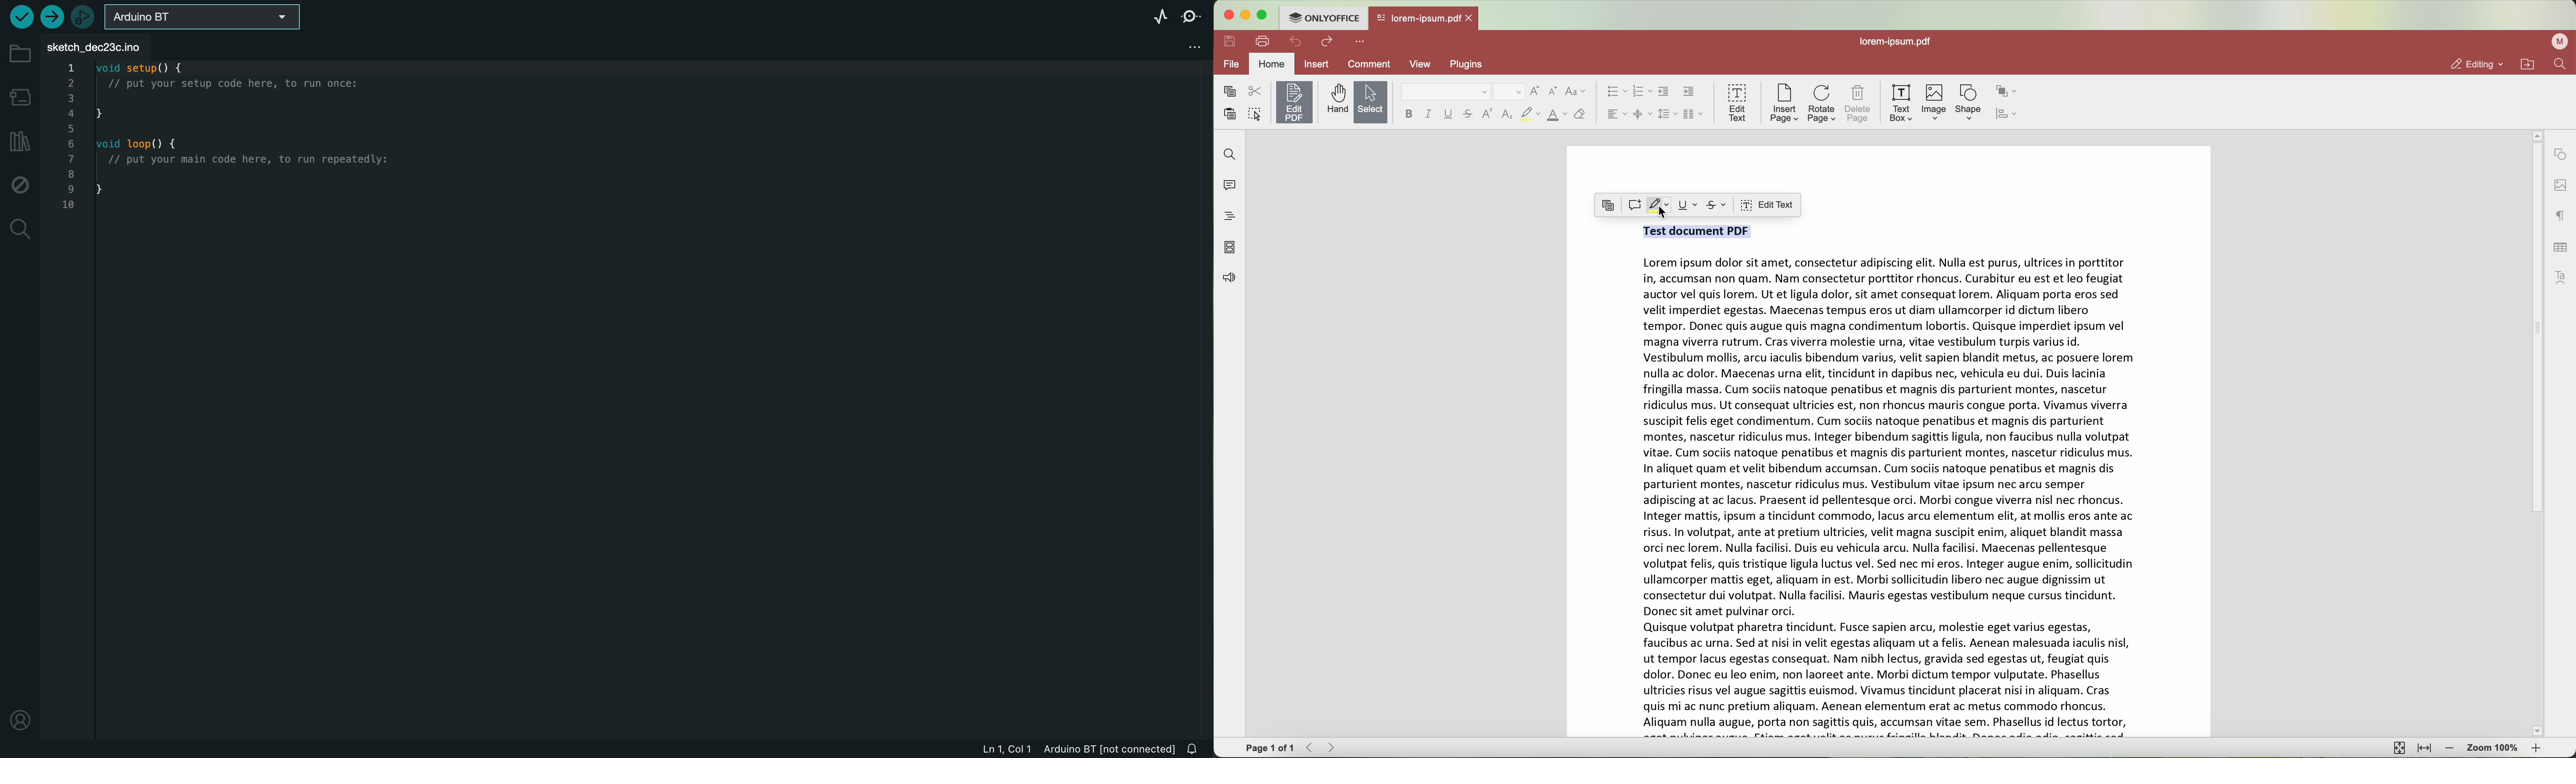 Image resolution: width=2576 pixels, height=784 pixels. I want to click on close program, so click(1226, 15).